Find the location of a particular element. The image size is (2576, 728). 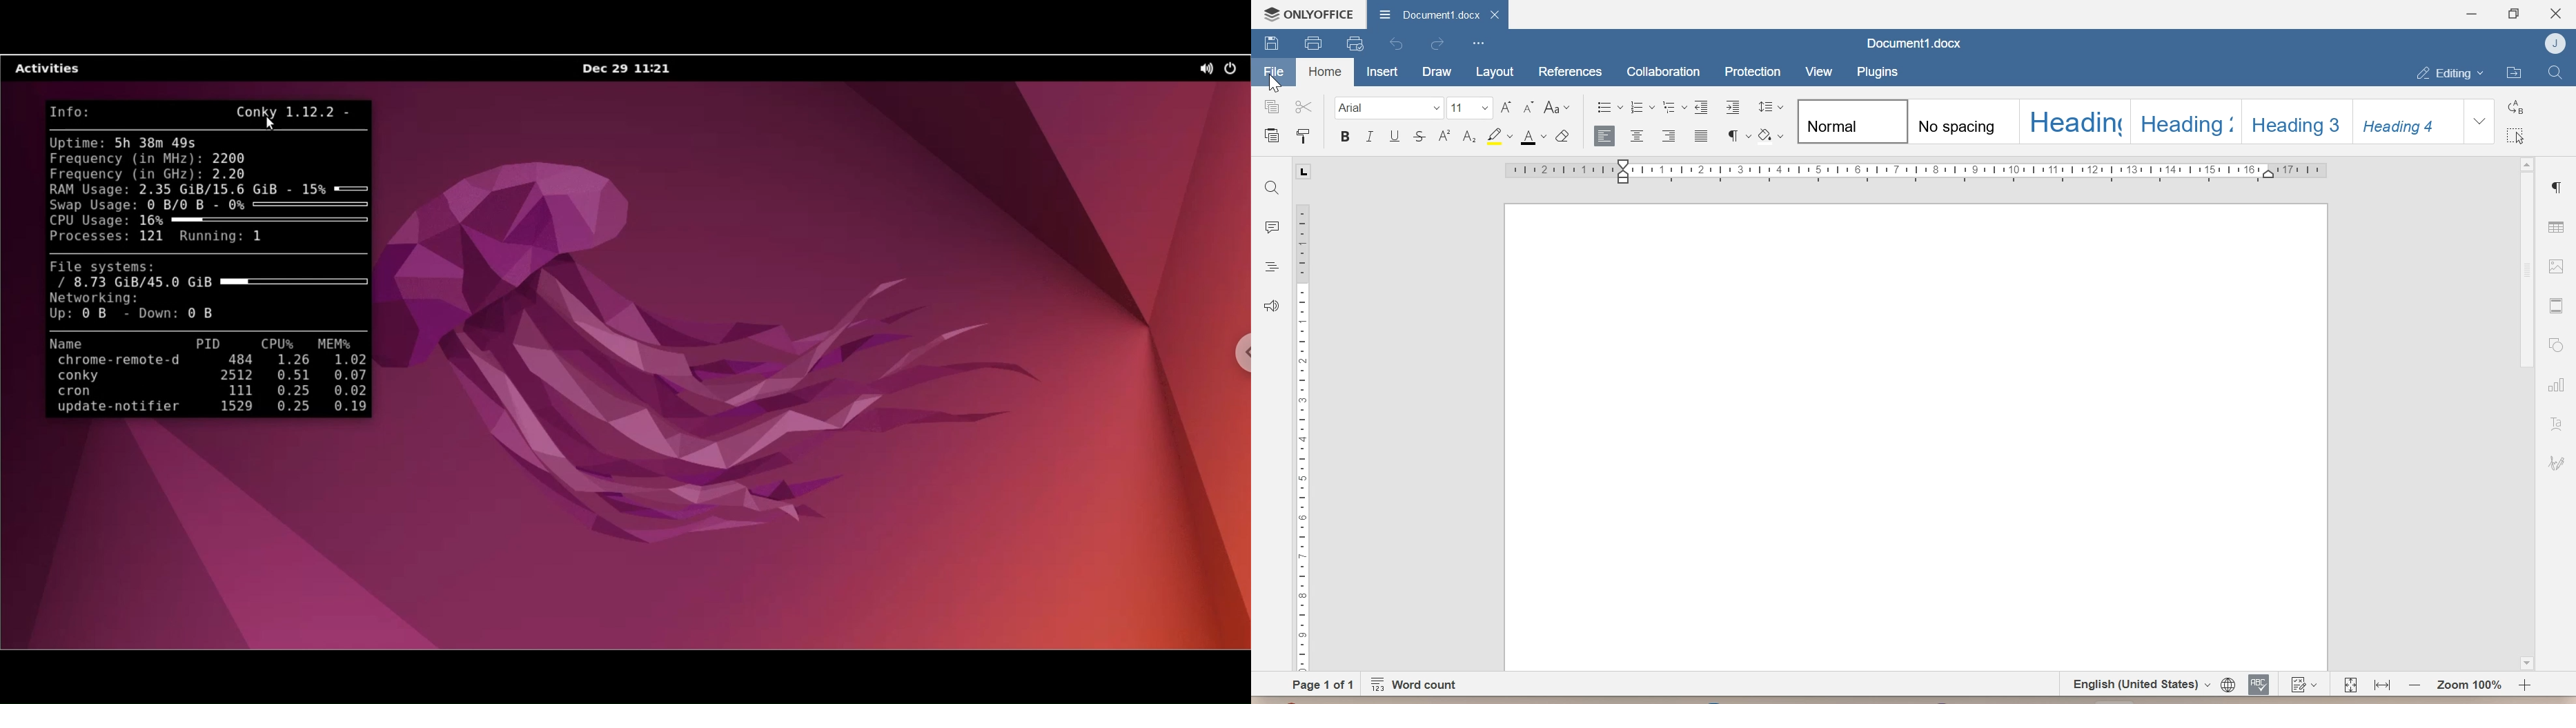

Find is located at coordinates (1274, 186).